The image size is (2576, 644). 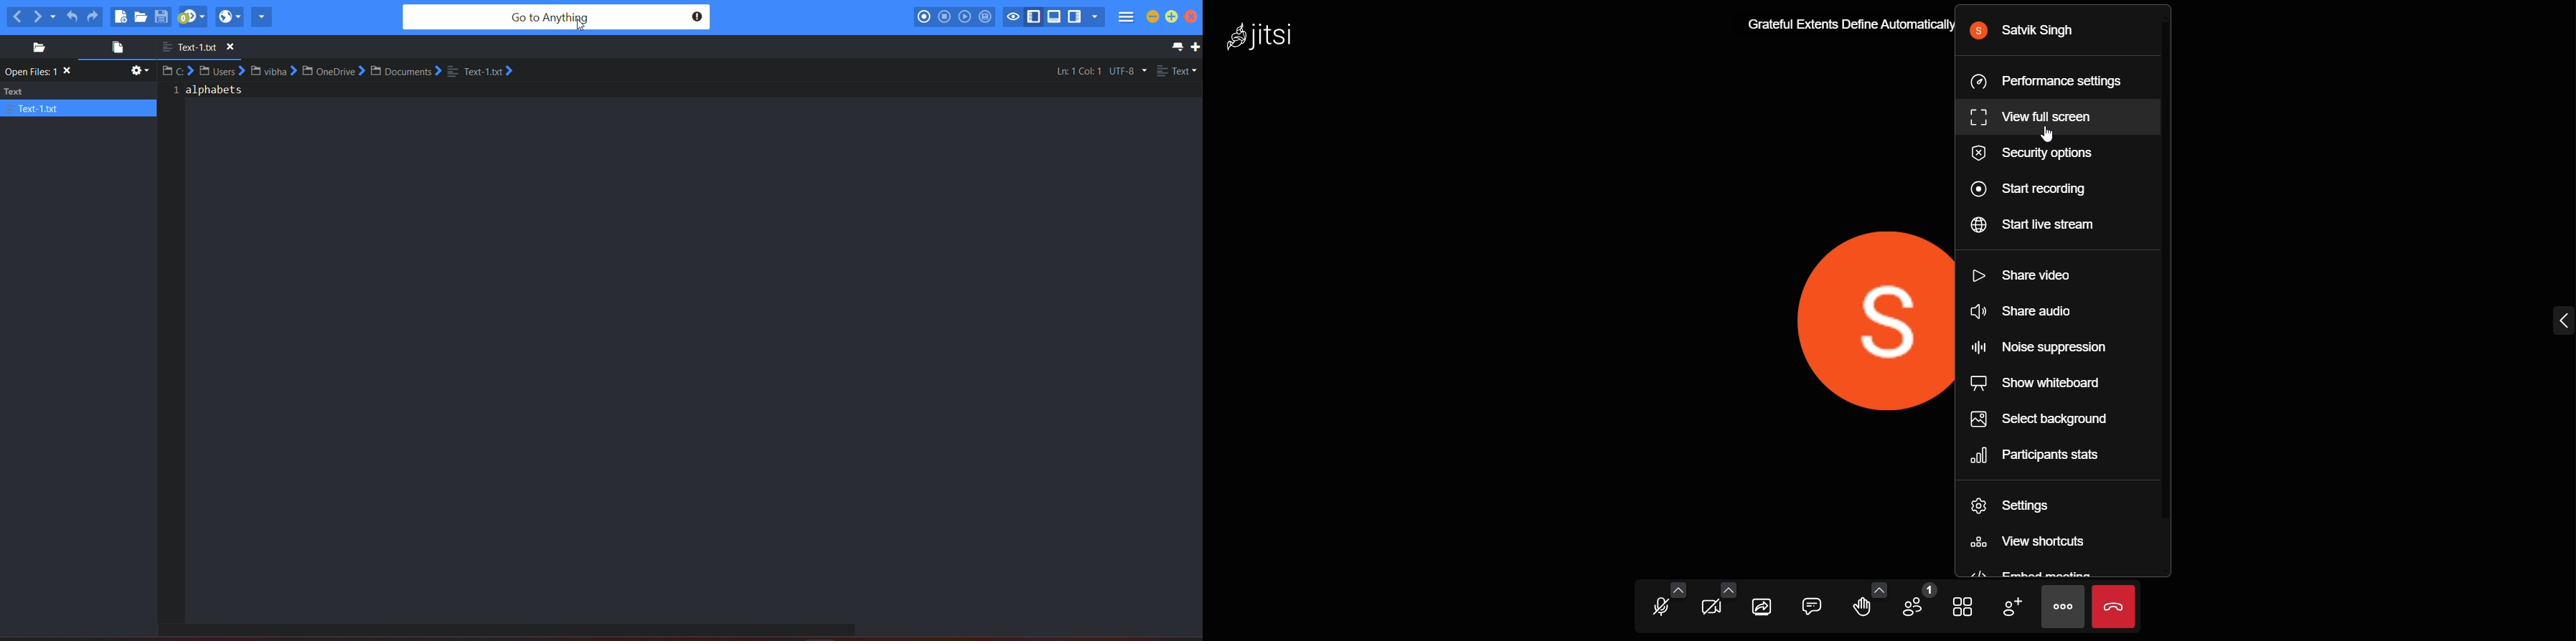 What do you see at coordinates (2038, 155) in the screenshot?
I see `security options` at bounding box center [2038, 155].